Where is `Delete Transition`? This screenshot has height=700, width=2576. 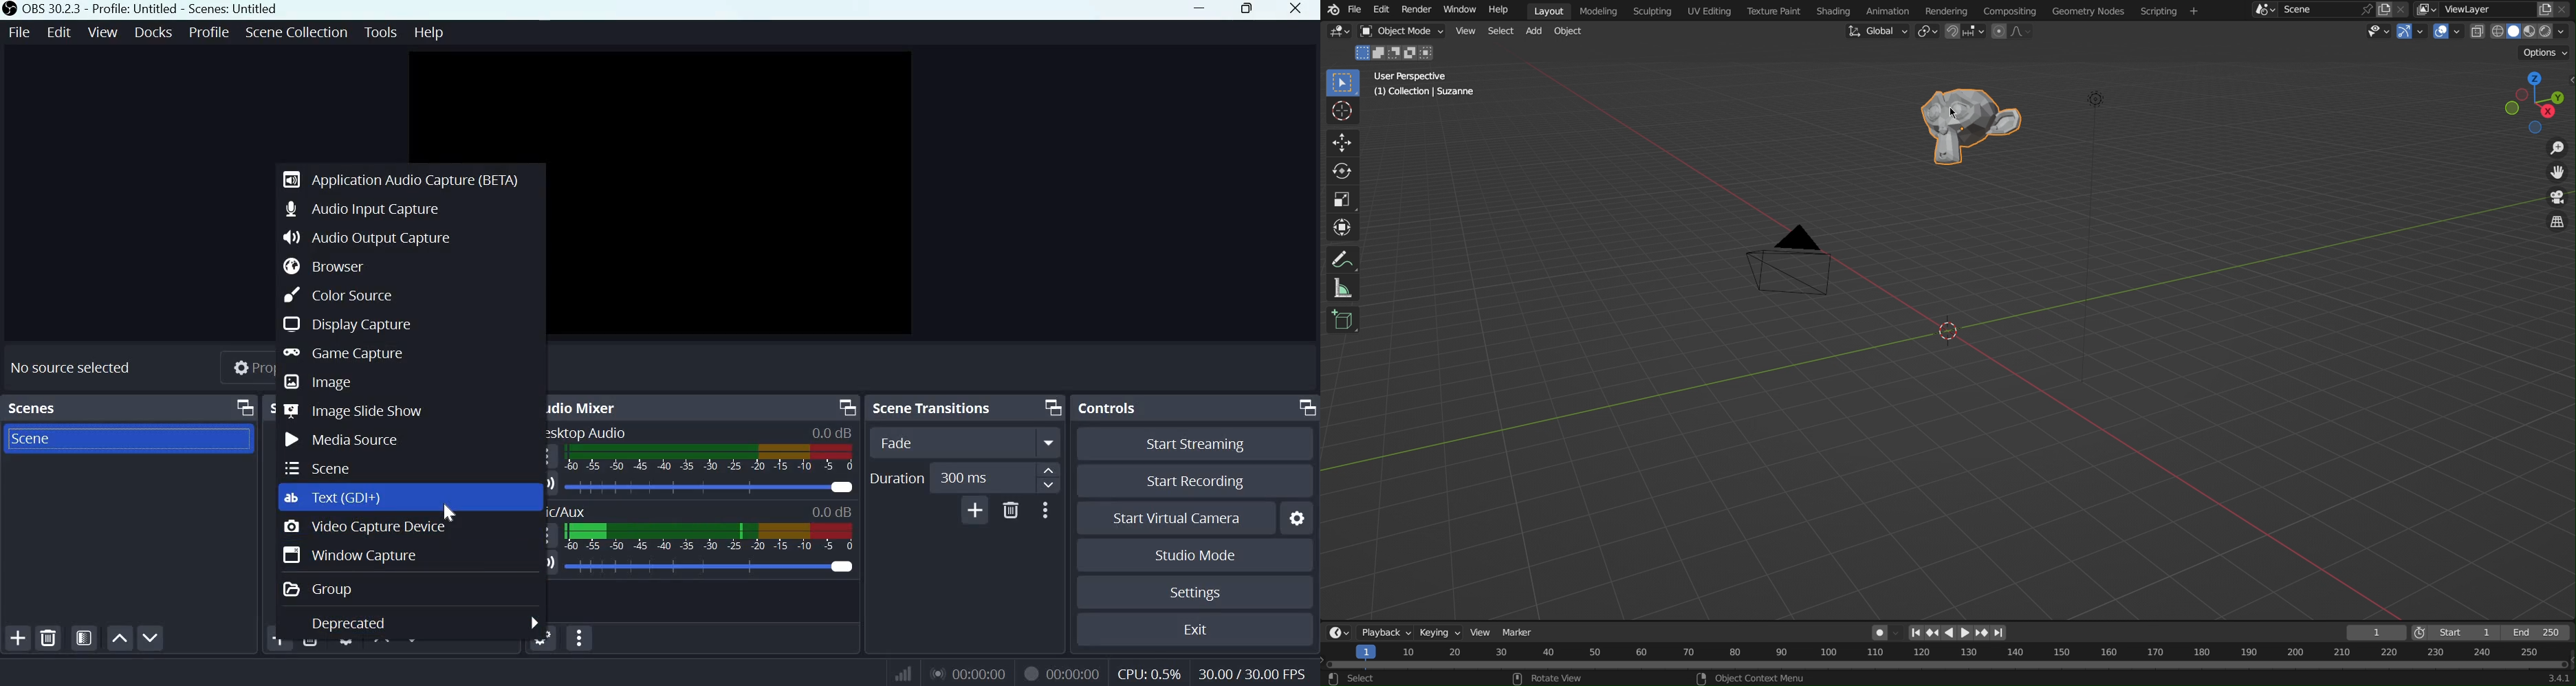 Delete Transition is located at coordinates (1010, 509).